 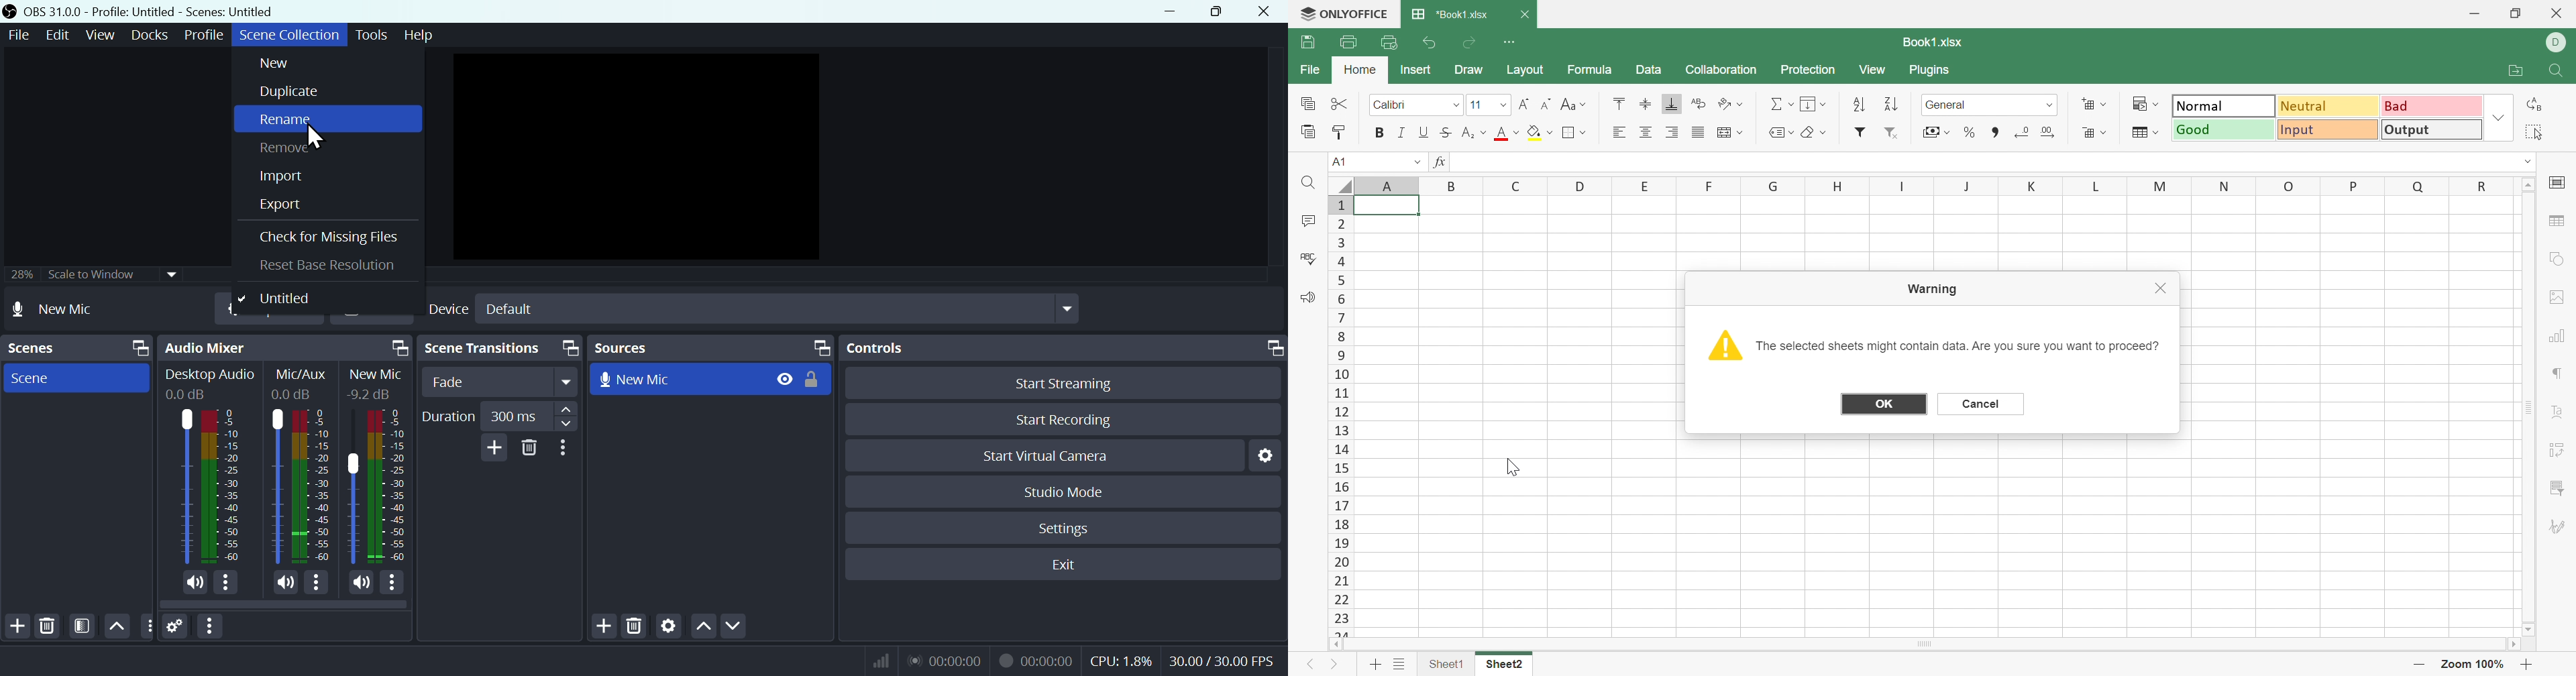 What do you see at coordinates (53, 626) in the screenshot?
I see `Delete` at bounding box center [53, 626].